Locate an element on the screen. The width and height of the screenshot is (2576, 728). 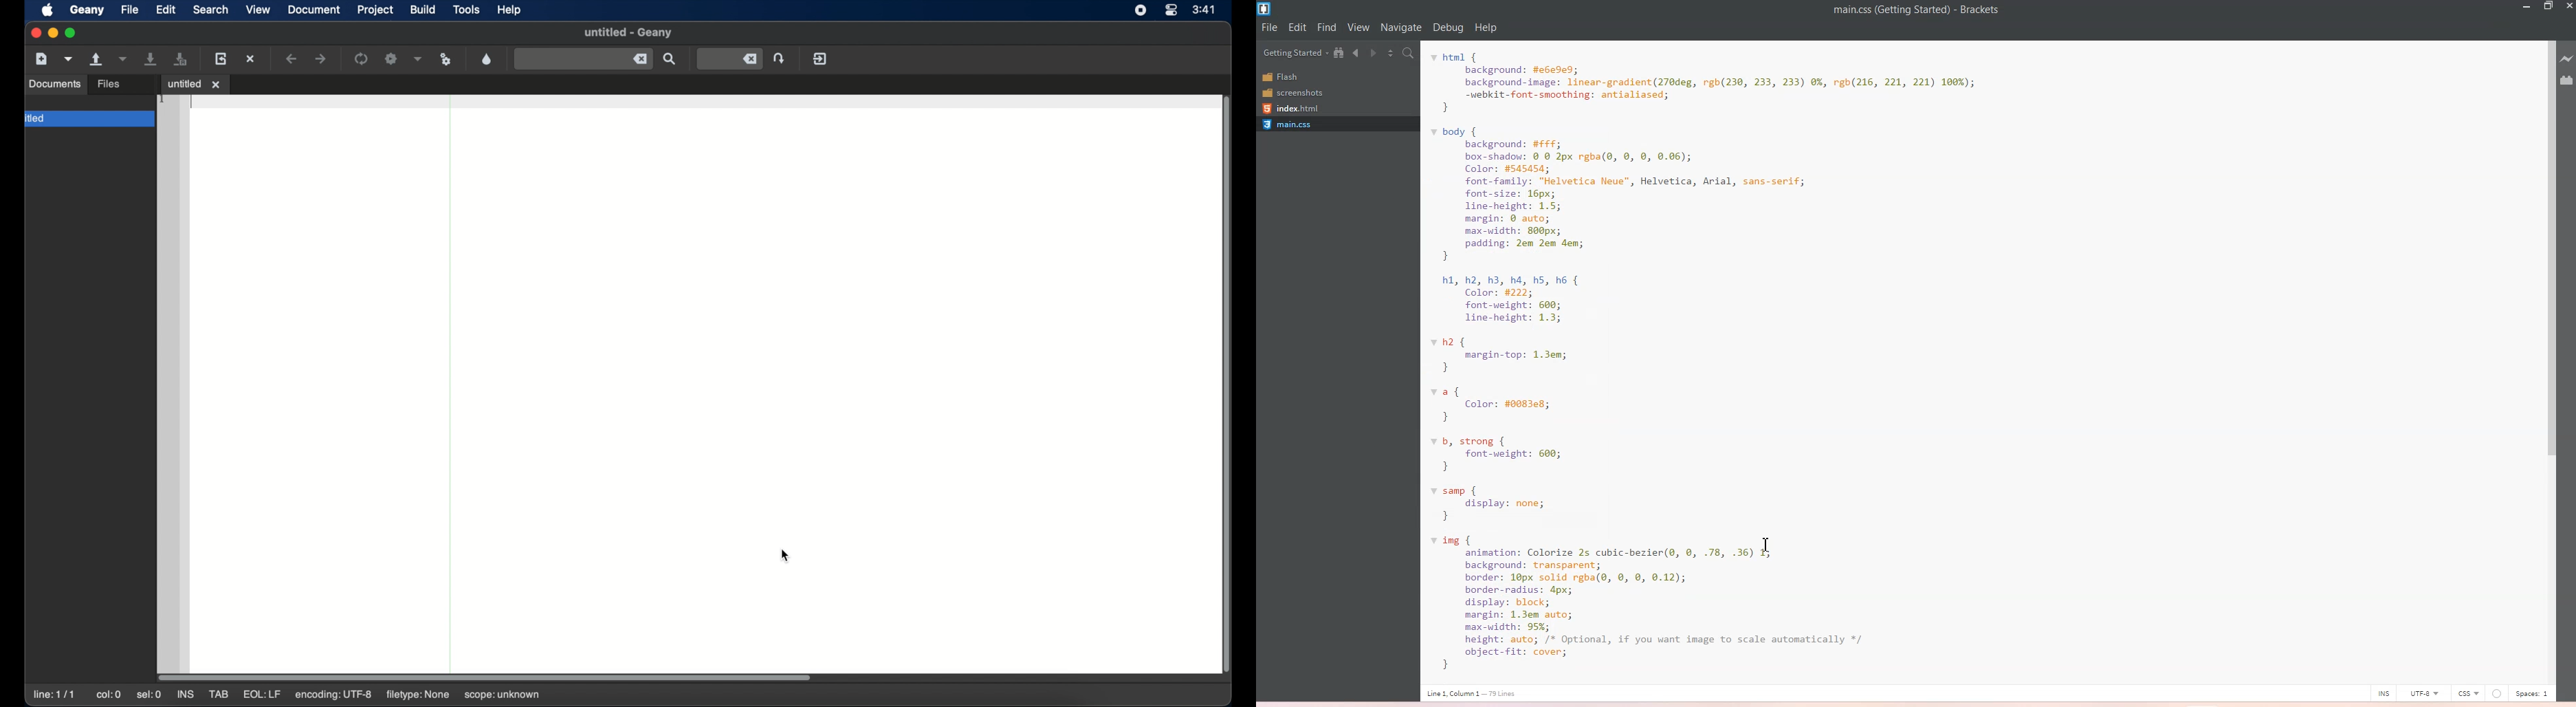
Debug is located at coordinates (1449, 28).